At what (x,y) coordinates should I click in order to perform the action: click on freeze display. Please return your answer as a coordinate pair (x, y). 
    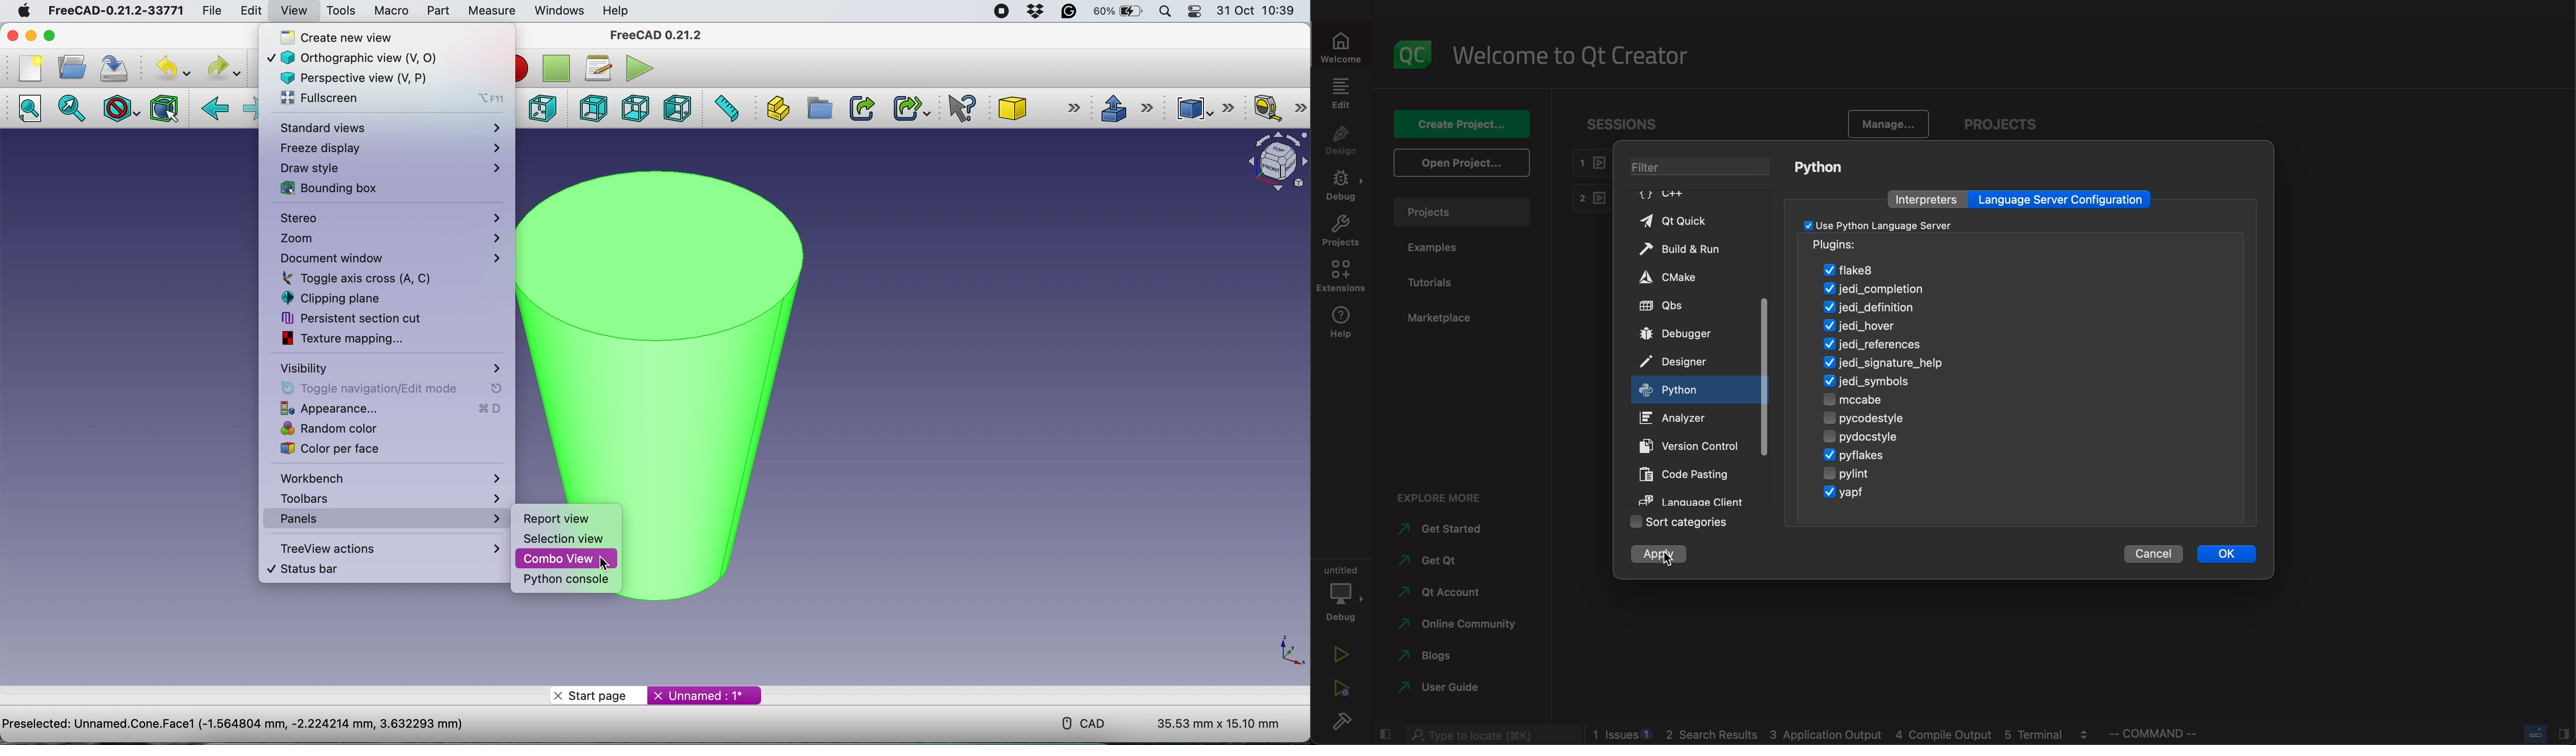
    Looking at the image, I should click on (389, 148).